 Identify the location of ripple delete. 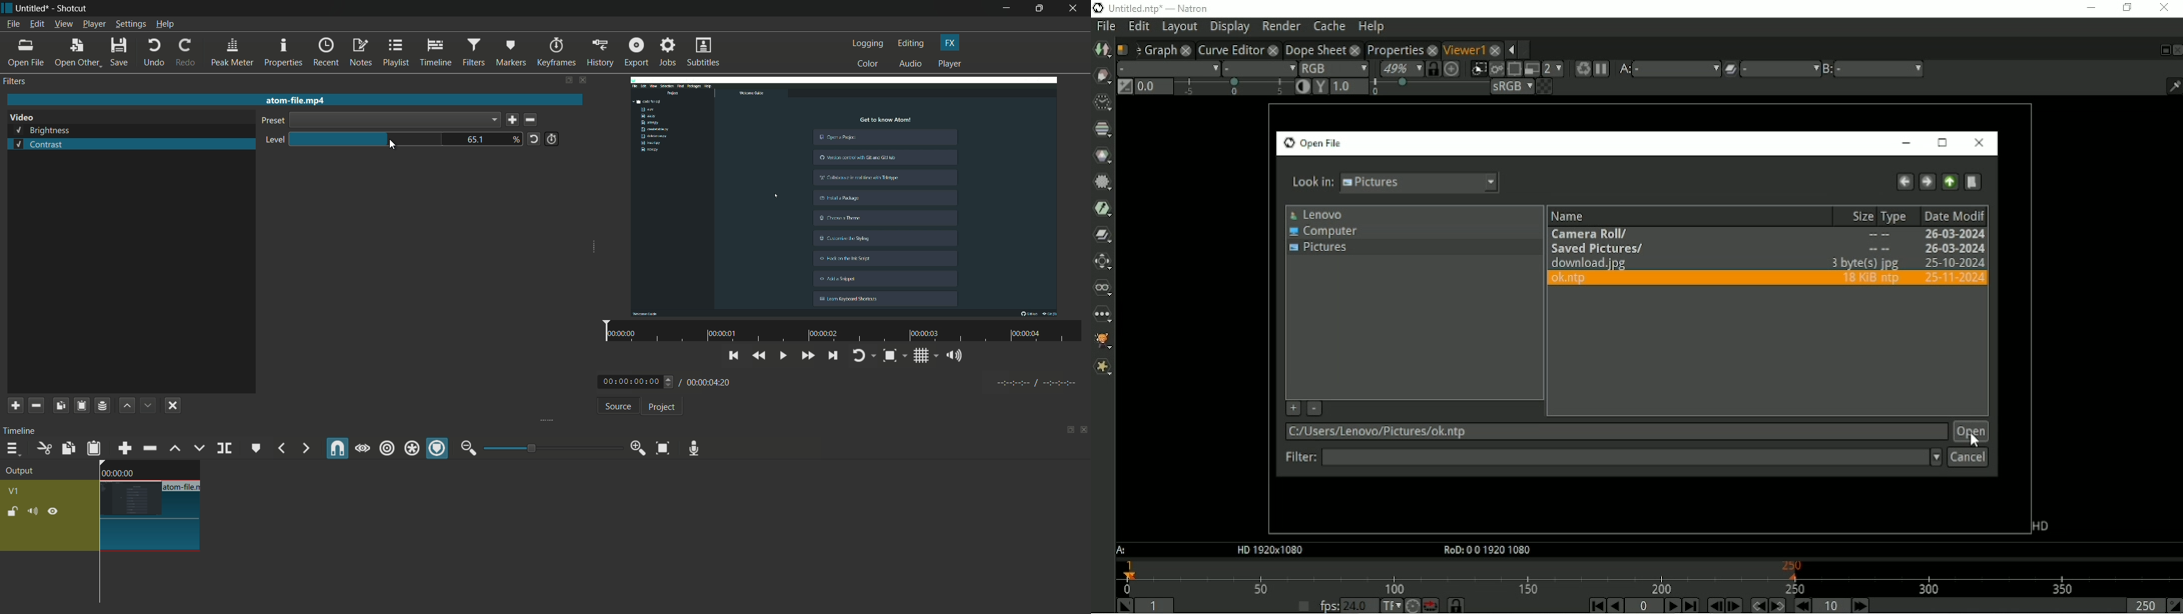
(150, 449).